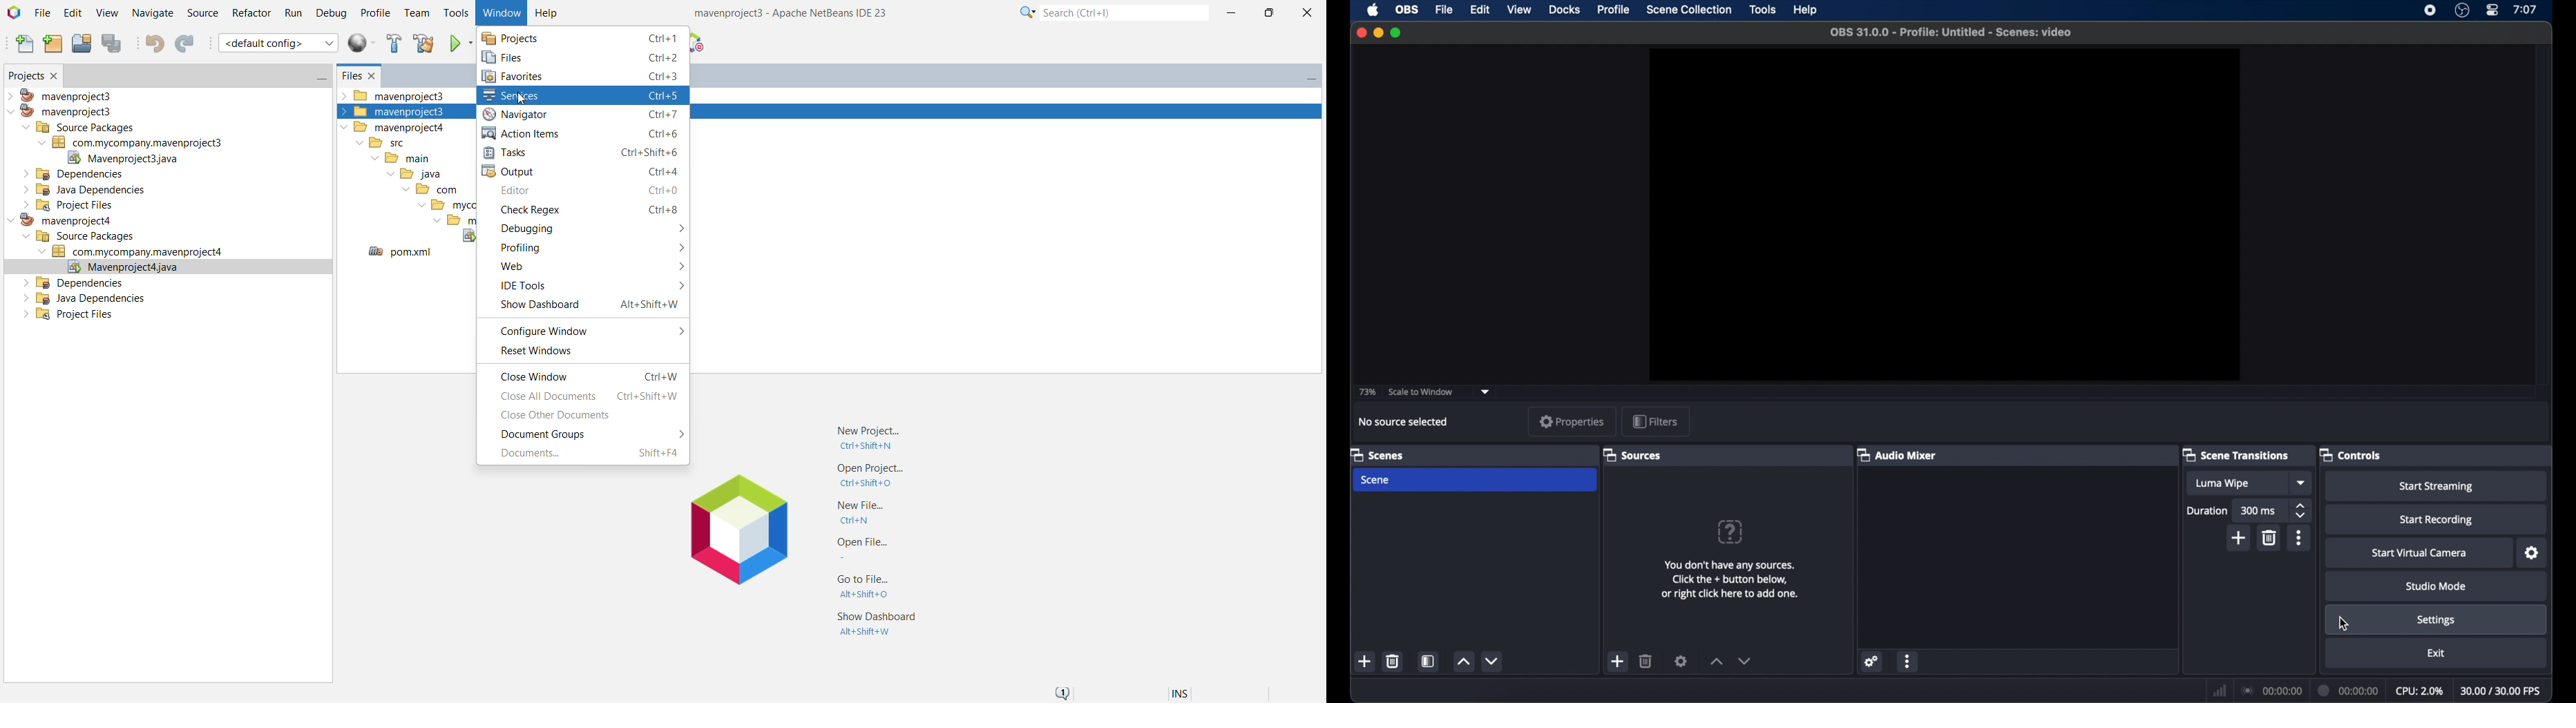 The image size is (2576, 728). Describe the element at coordinates (1565, 10) in the screenshot. I see `docks` at that location.